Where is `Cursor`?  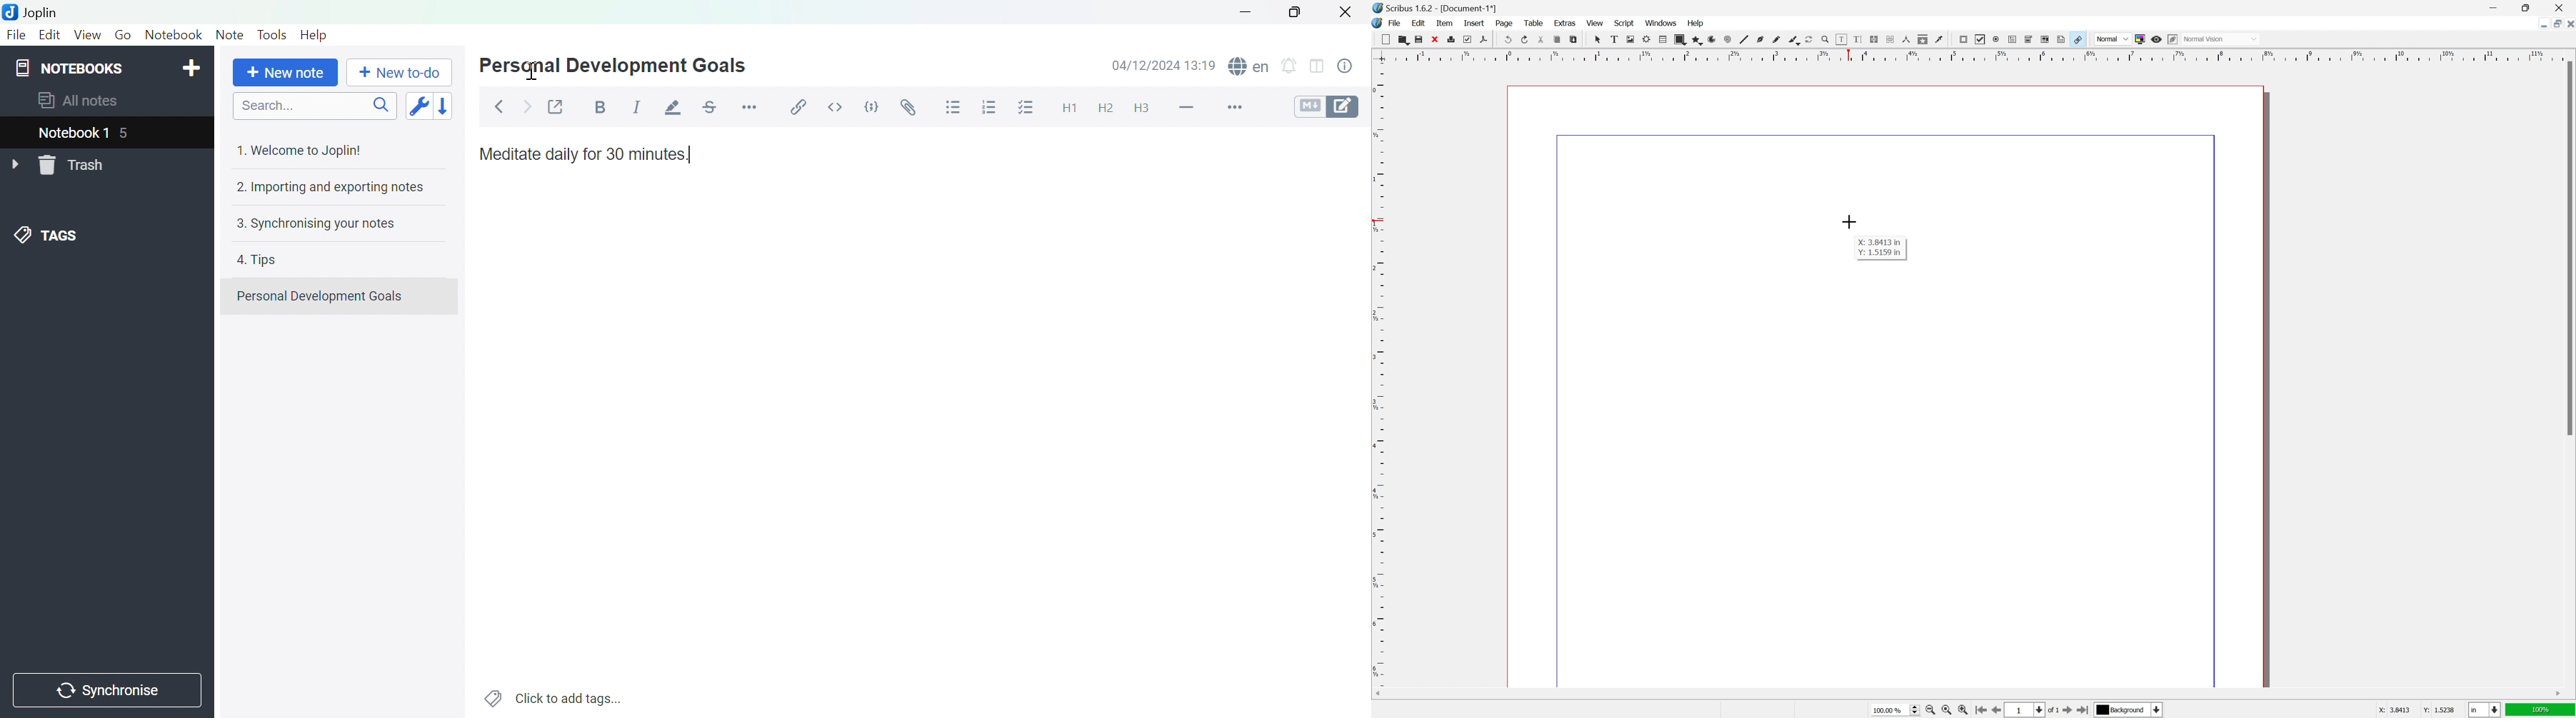 Cursor is located at coordinates (532, 71).